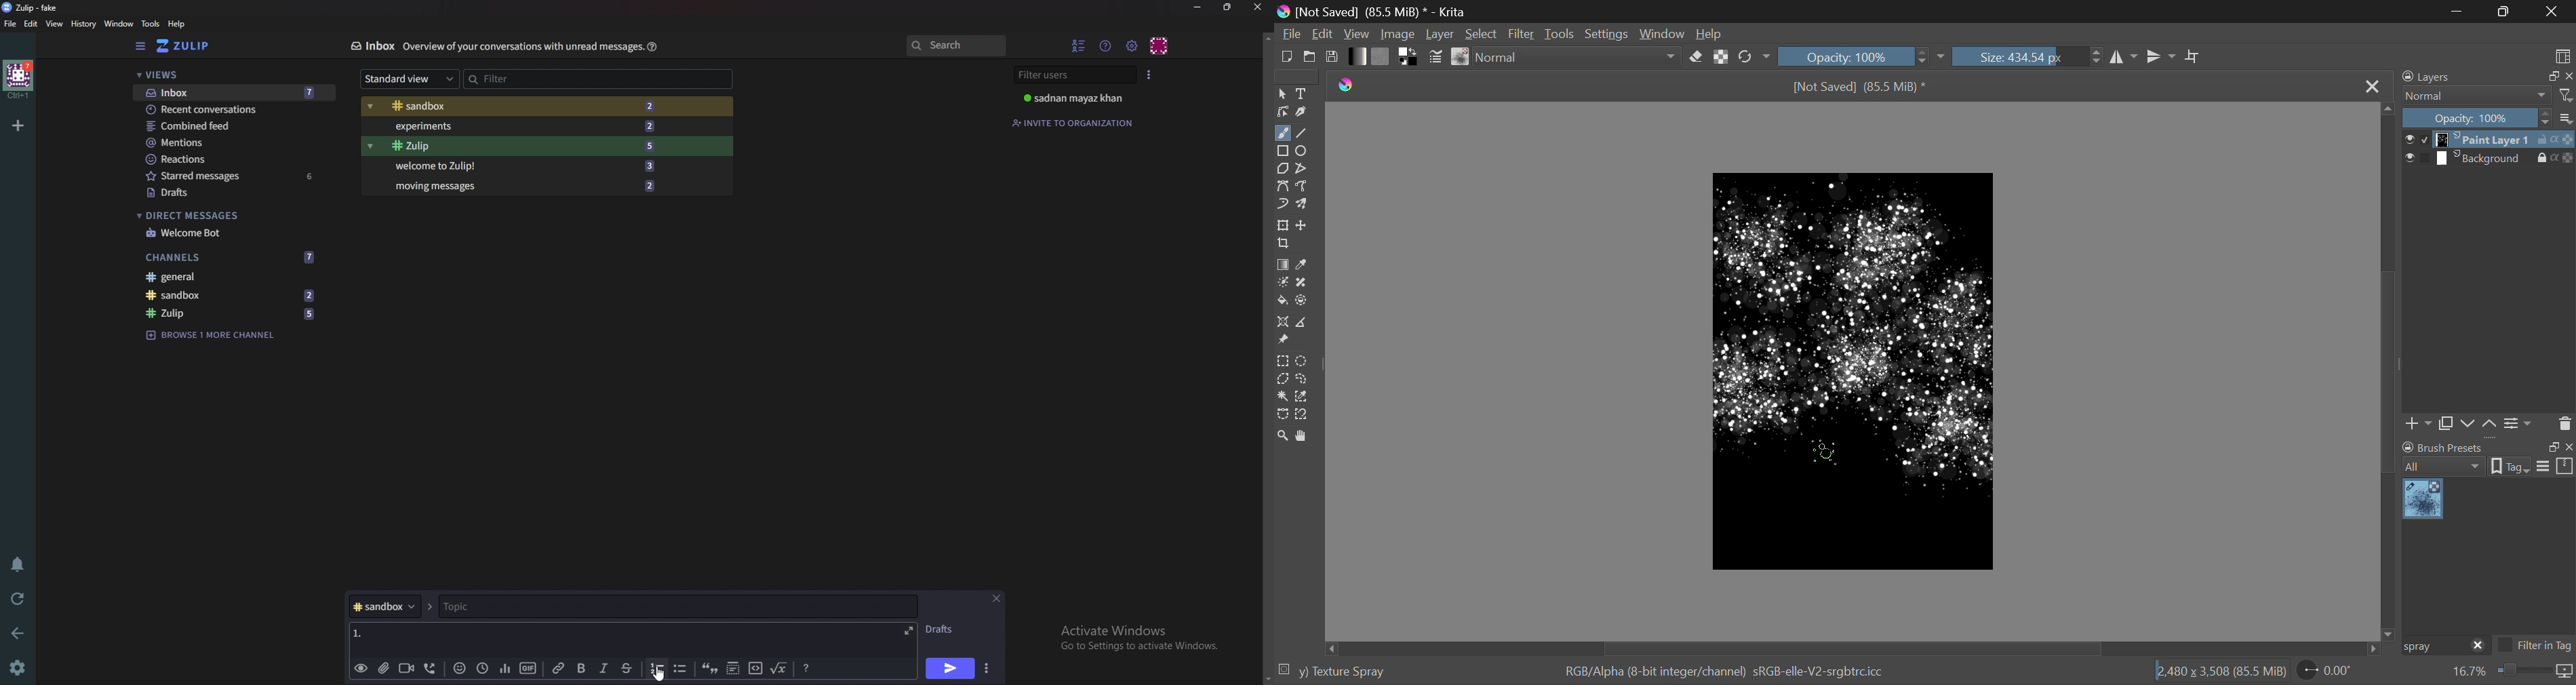 The height and width of the screenshot is (700, 2576). What do you see at coordinates (524, 106) in the screenshot?
I see `Sandbox` at bounding box center [524, 106].